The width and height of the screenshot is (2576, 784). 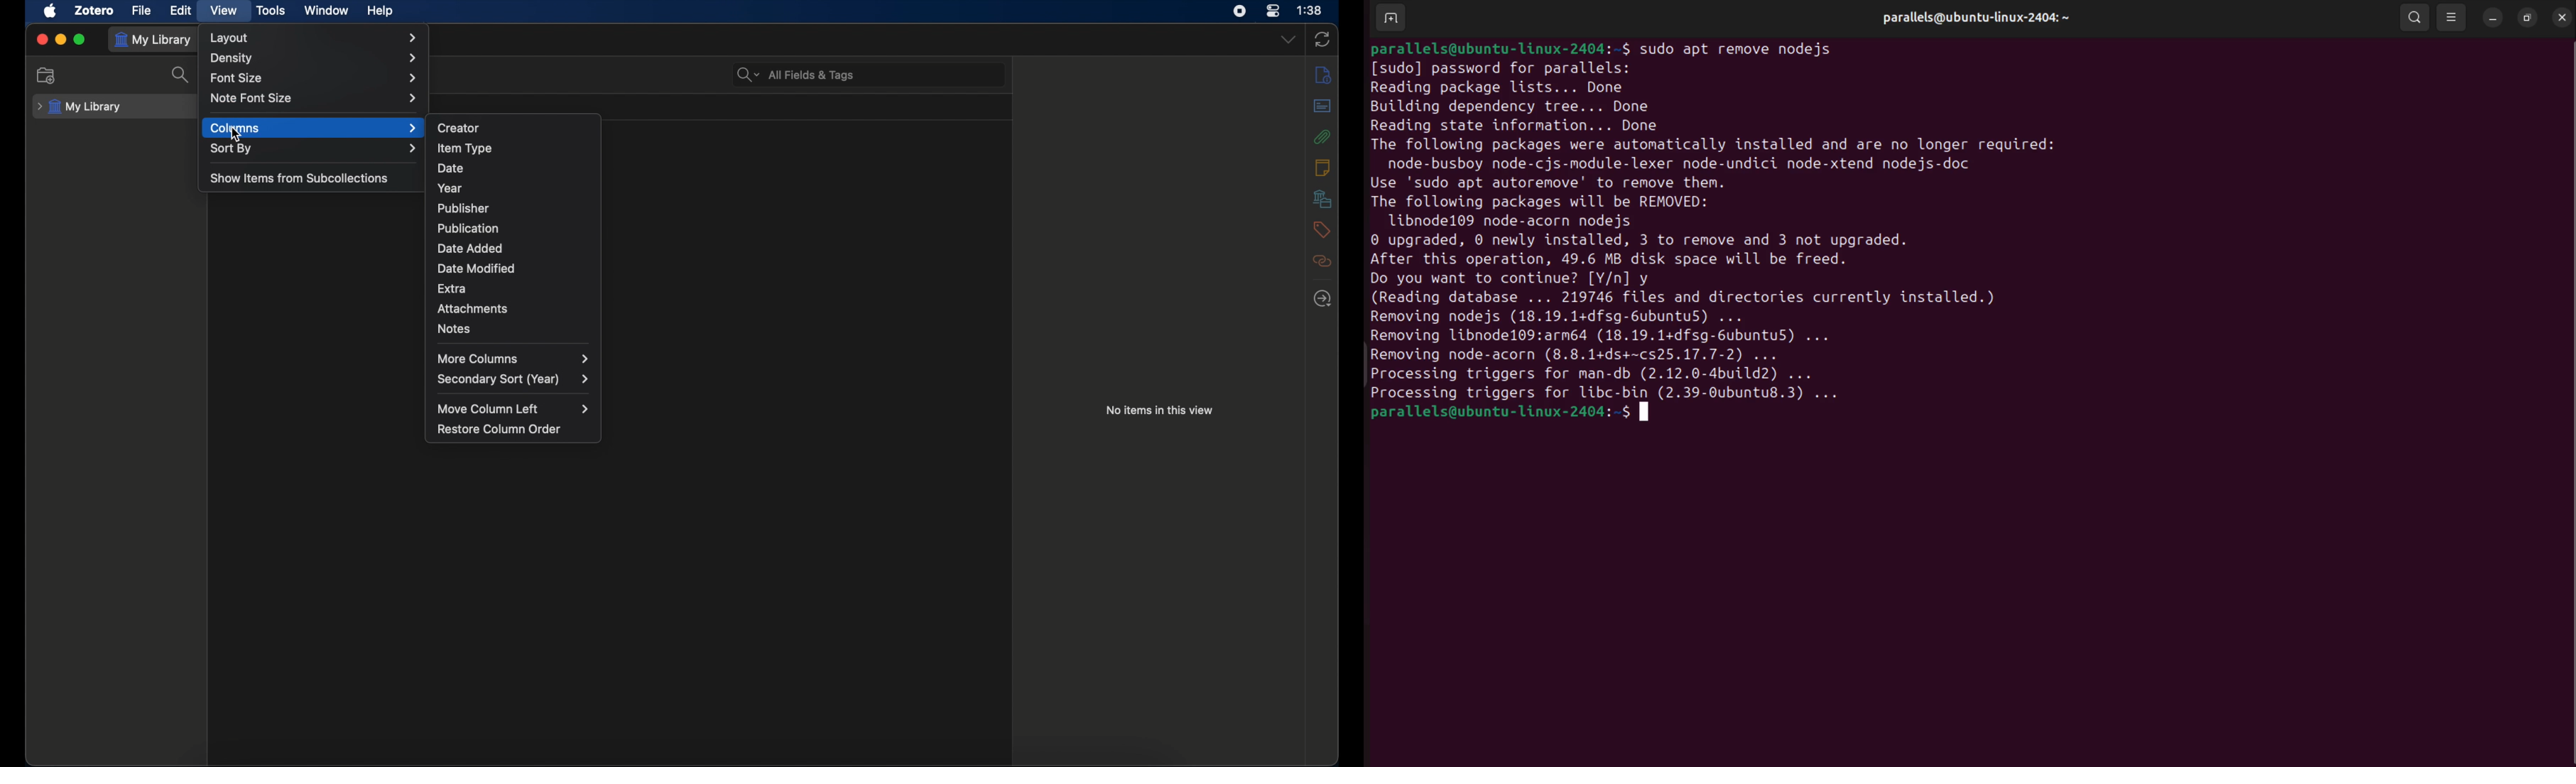 I want to click on help, so click(x=379, y=11).